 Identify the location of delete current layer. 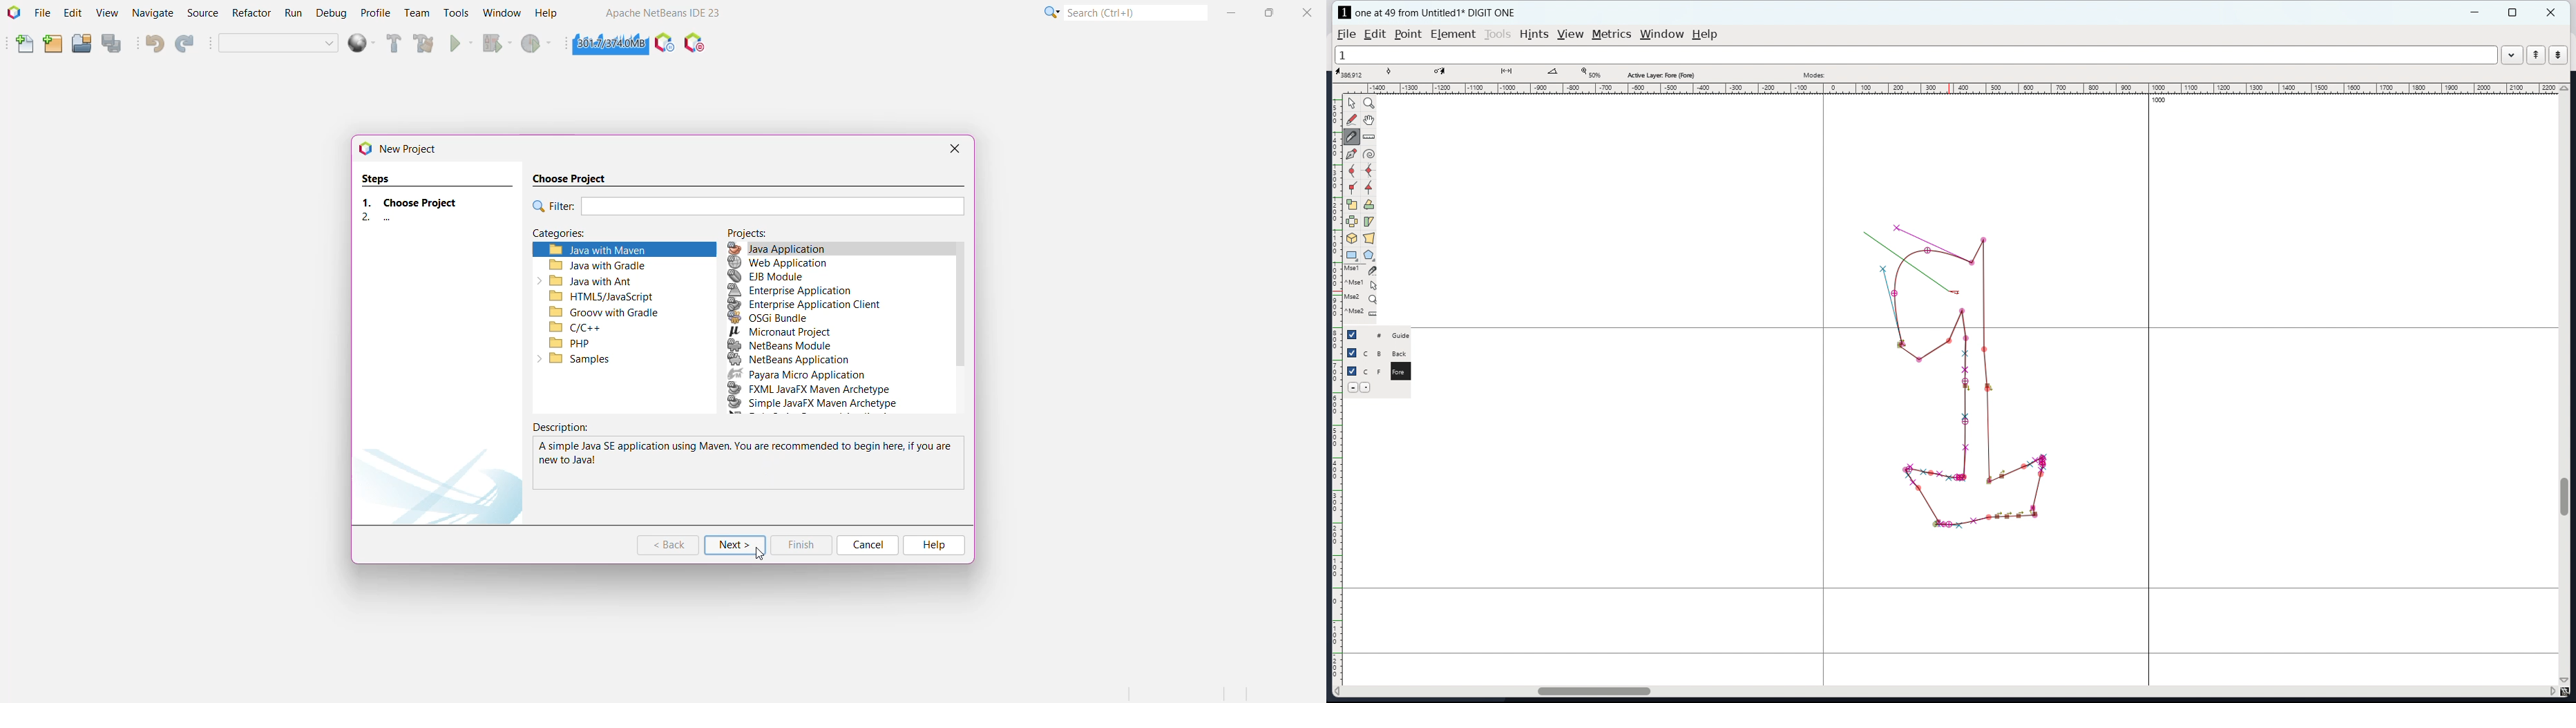
(1352, 387).